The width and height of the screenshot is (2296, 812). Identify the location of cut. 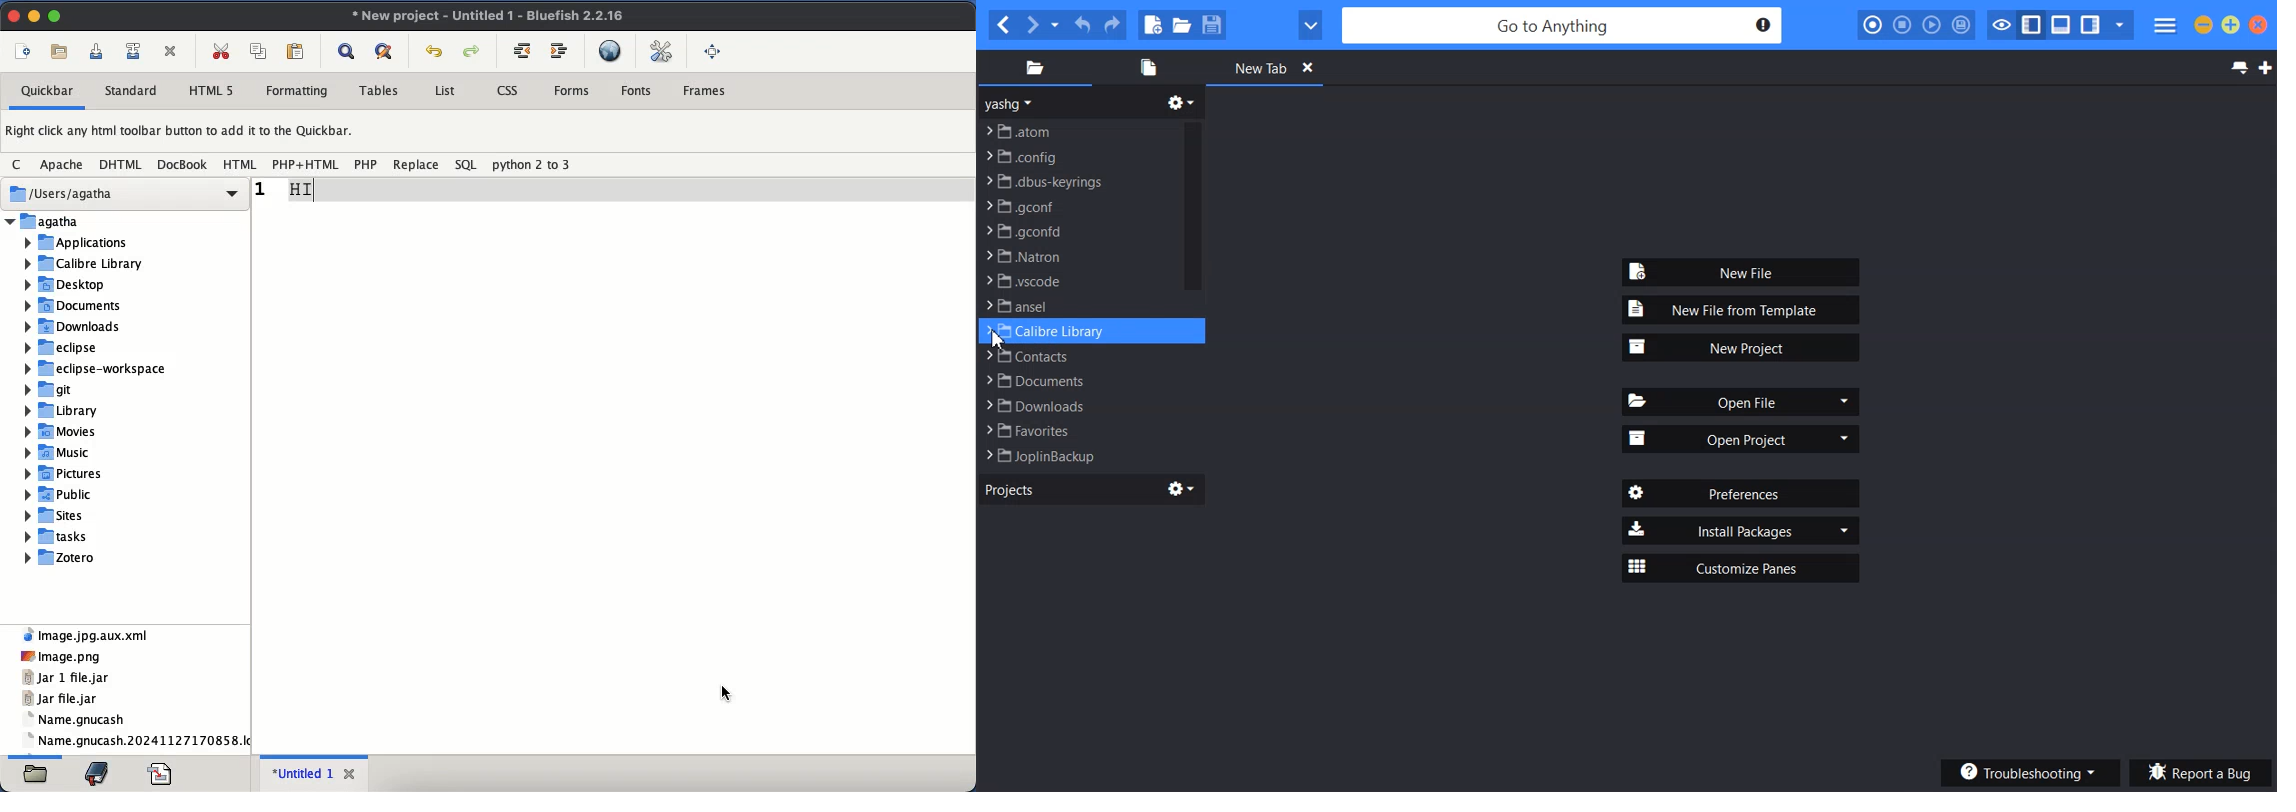
(172, 52).